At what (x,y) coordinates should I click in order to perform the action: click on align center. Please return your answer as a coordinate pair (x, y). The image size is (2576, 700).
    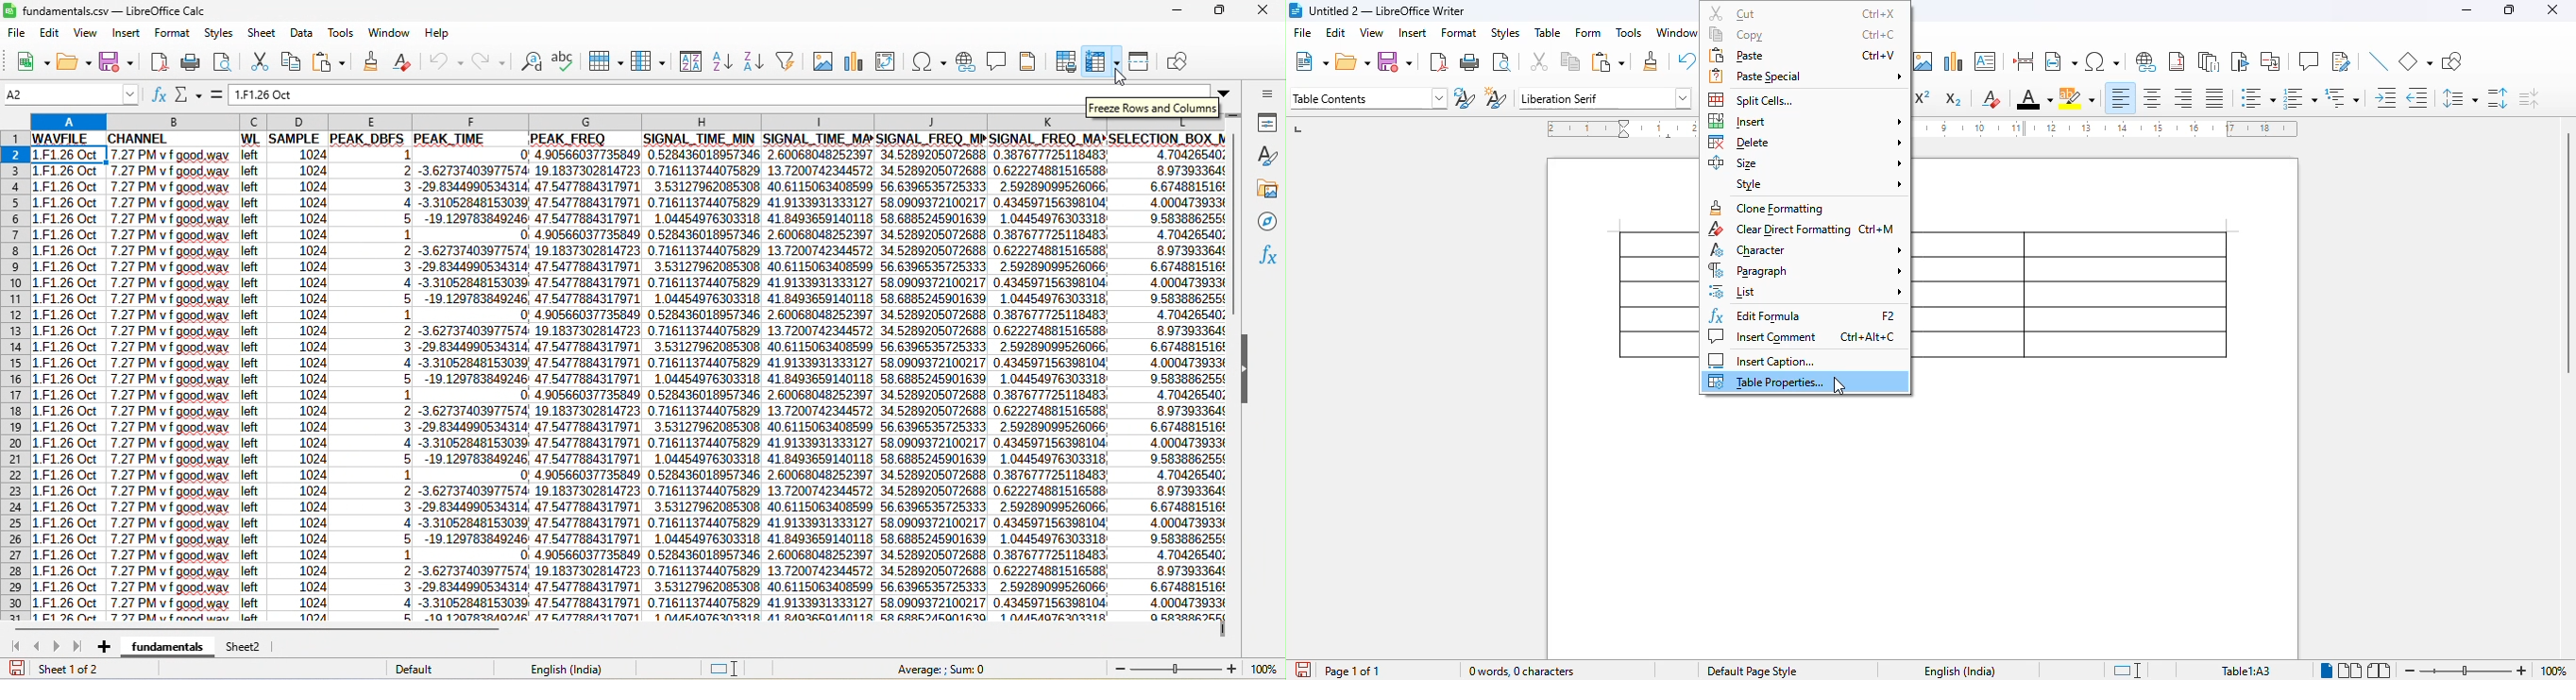
    Looking at the image, I should click on (2151, 97).